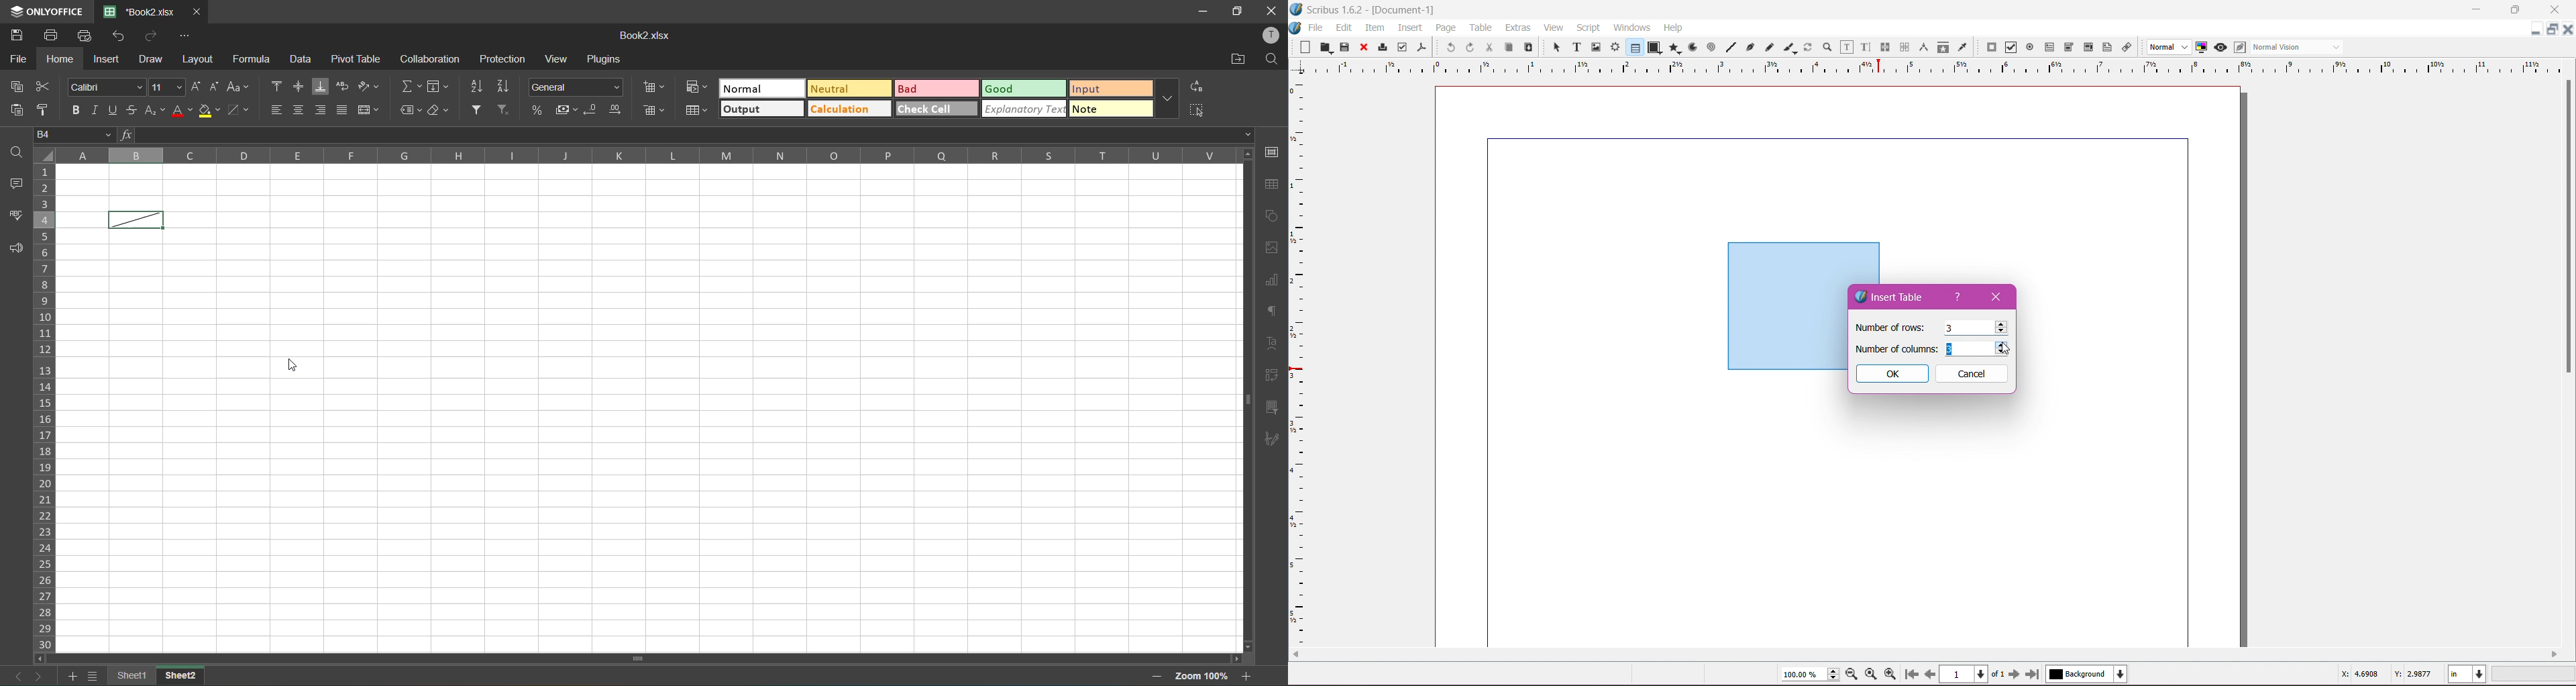 The image size is (2576, 700). Describe the element at coordinates (1410, 26) in the screenshot. I see `Insert` at that location.